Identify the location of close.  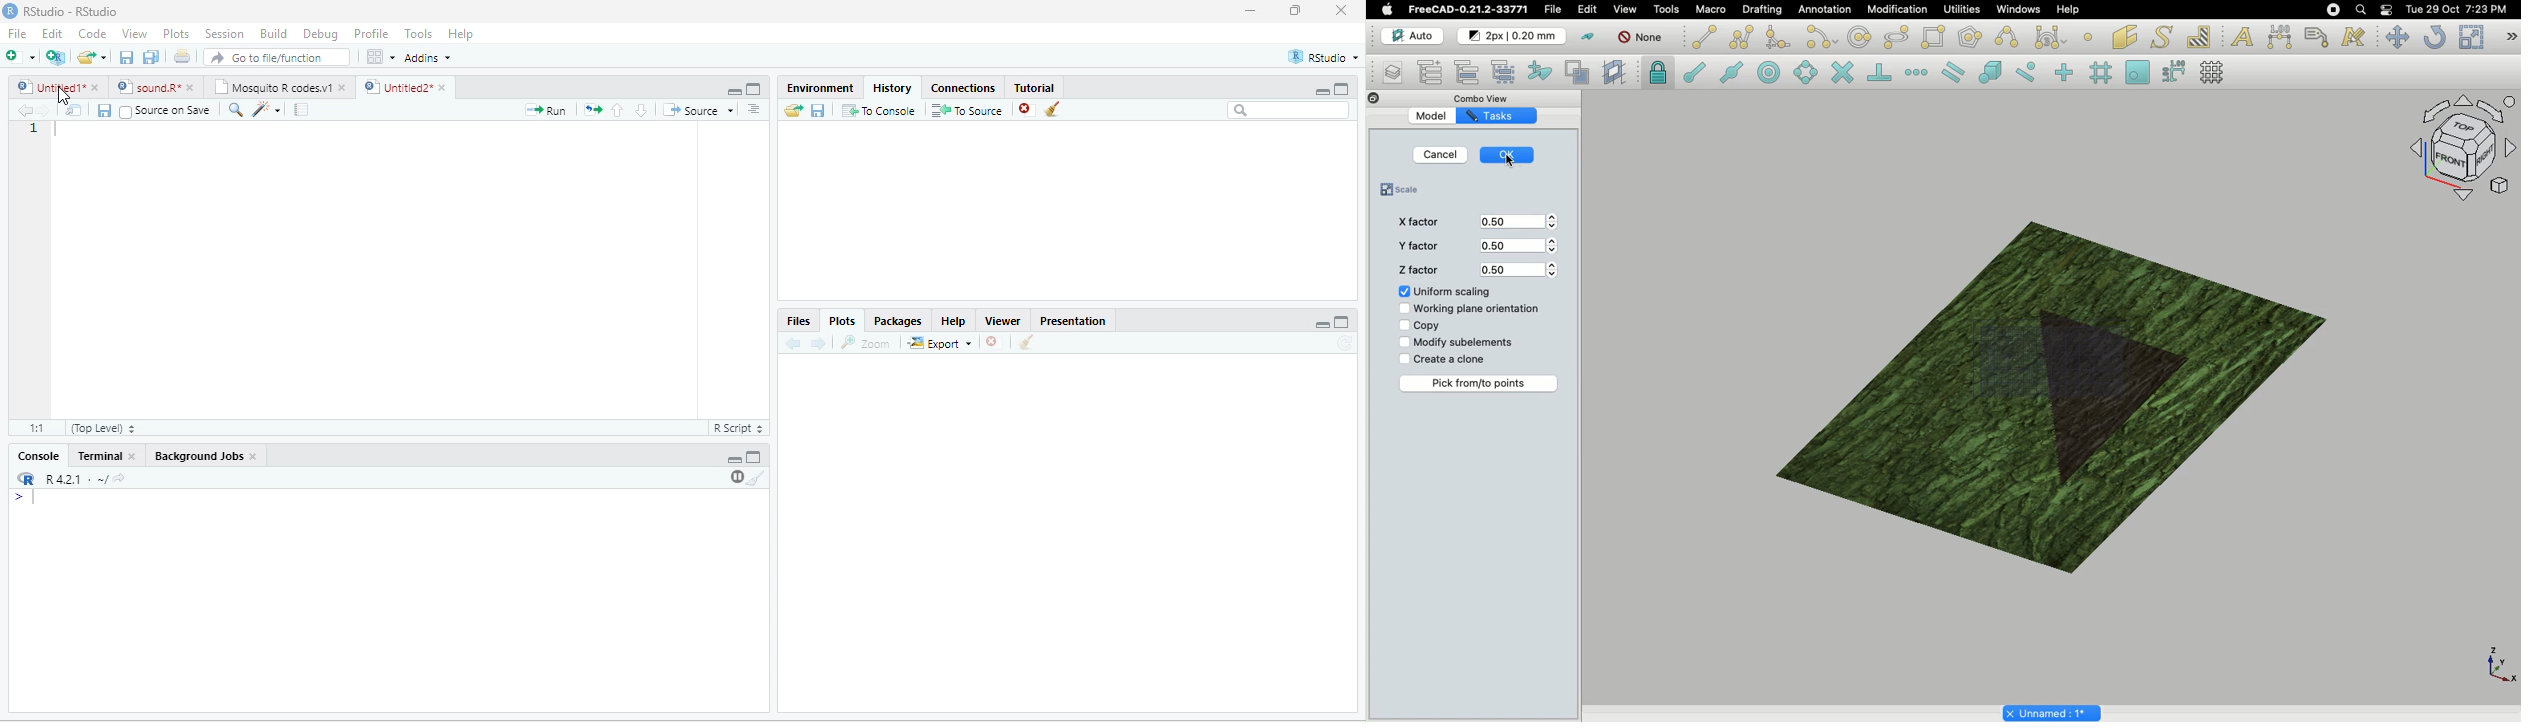
(344, 88).